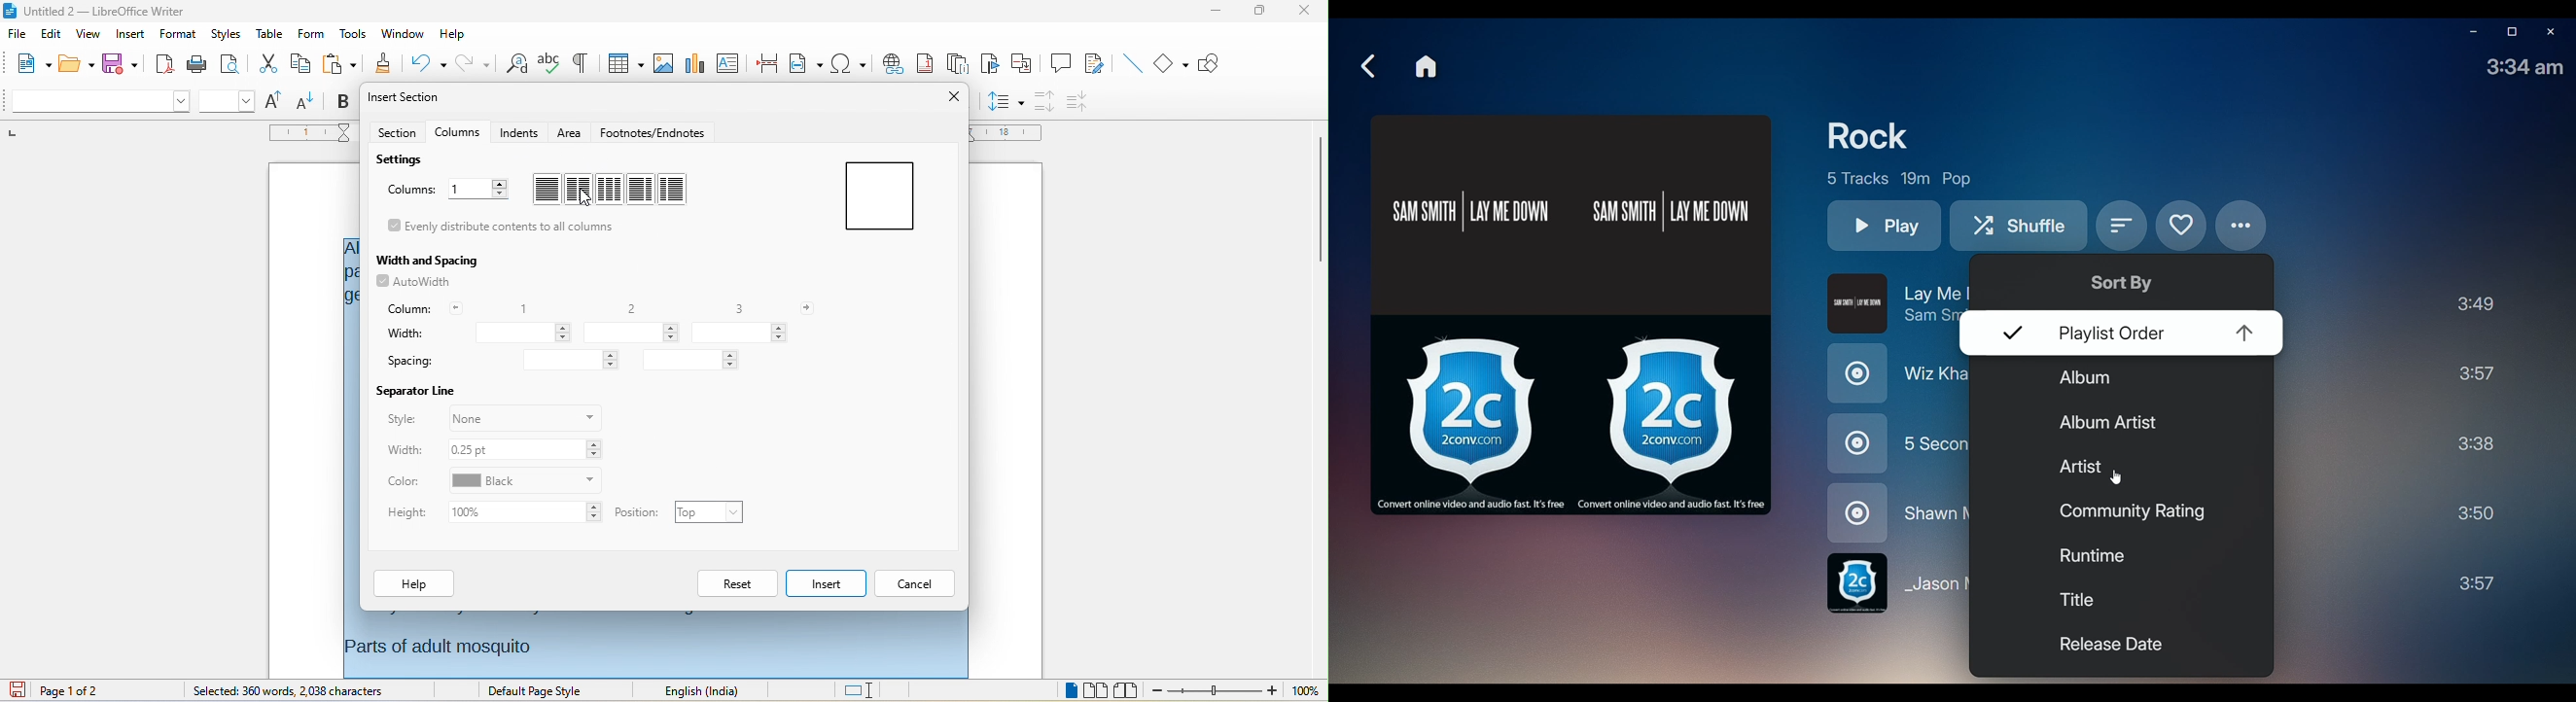  I want to click on 1 column, so click(546, 190).